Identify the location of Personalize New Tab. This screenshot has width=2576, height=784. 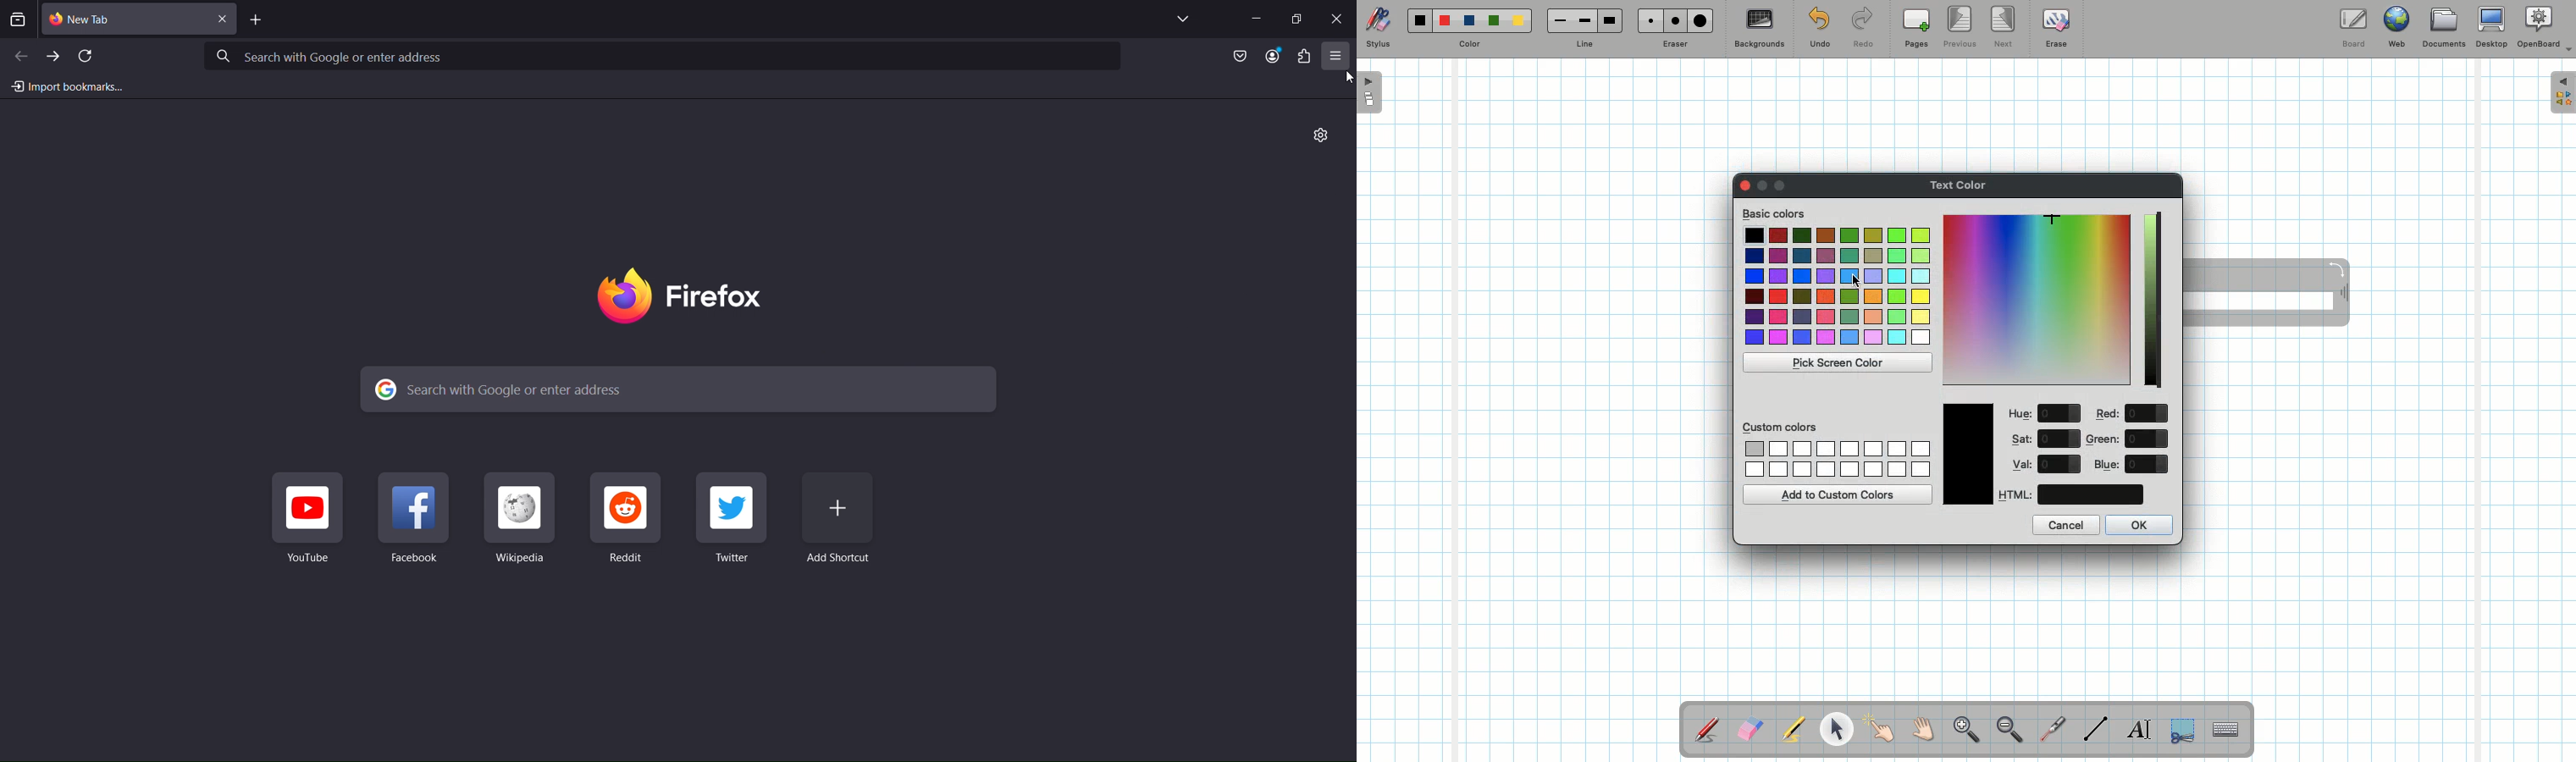
(1323, 134).